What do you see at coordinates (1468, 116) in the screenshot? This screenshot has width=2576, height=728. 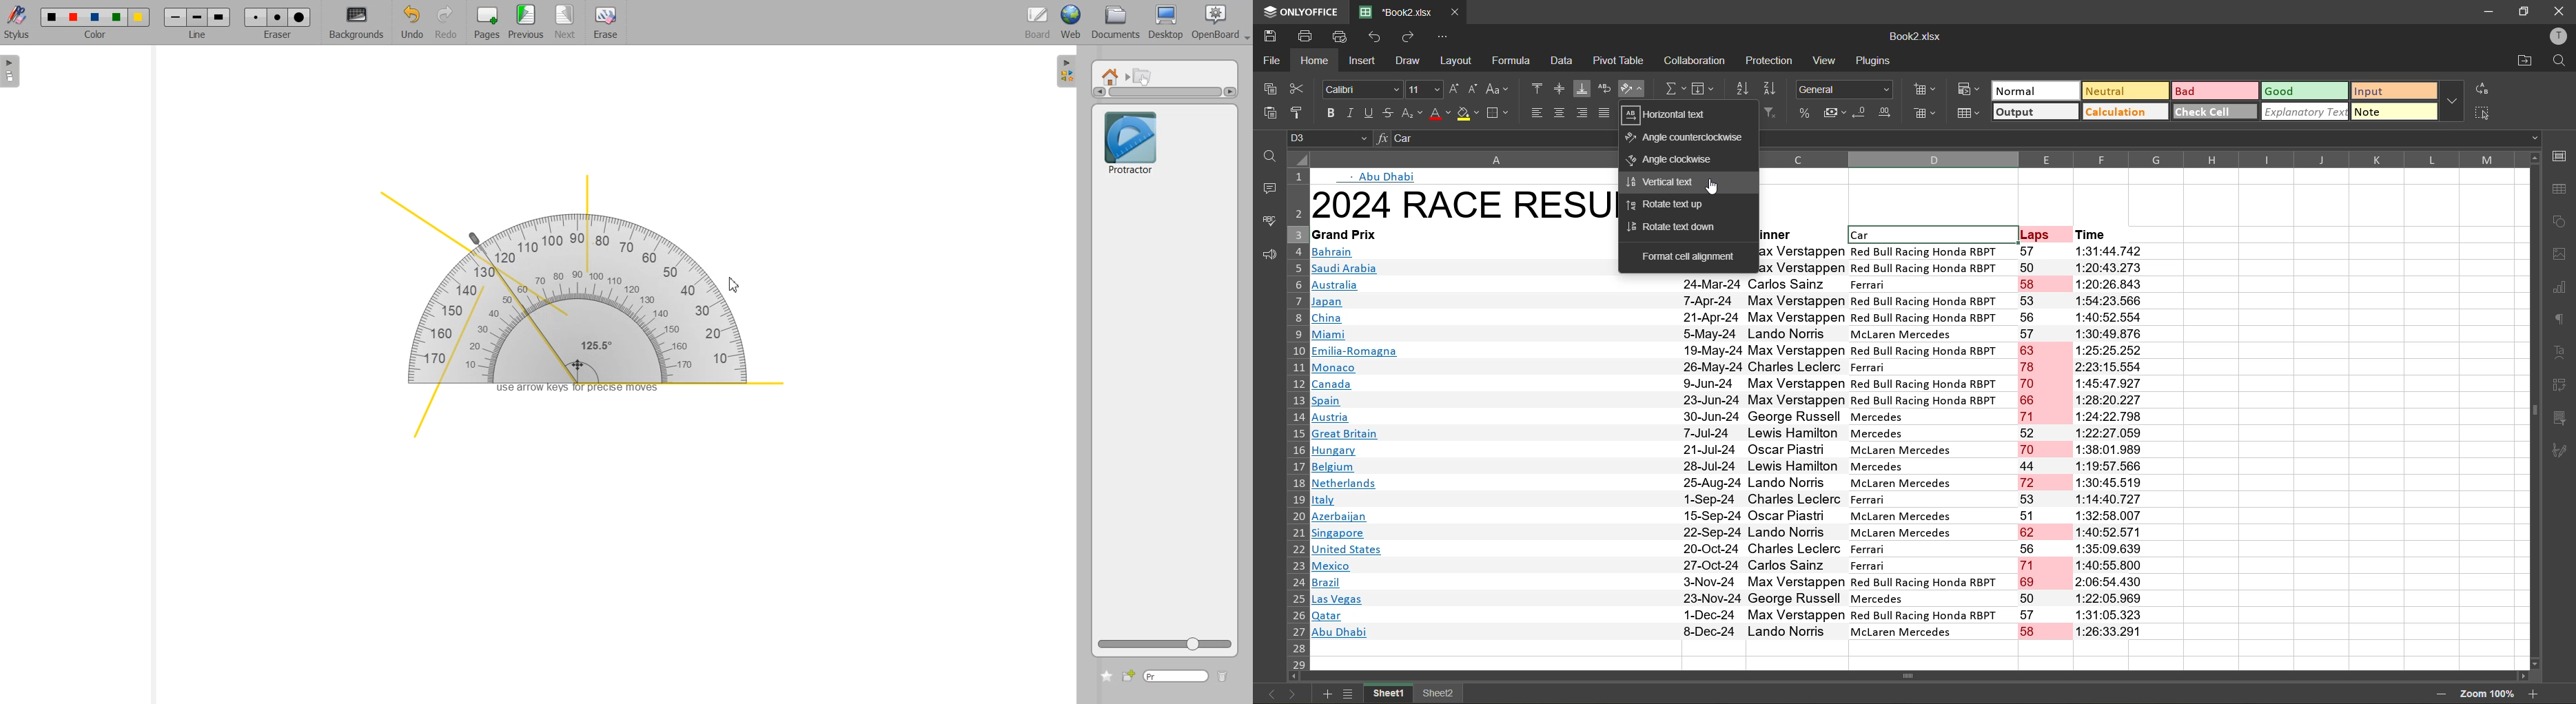 I see `fill color` at bounding box center [1468, 116].